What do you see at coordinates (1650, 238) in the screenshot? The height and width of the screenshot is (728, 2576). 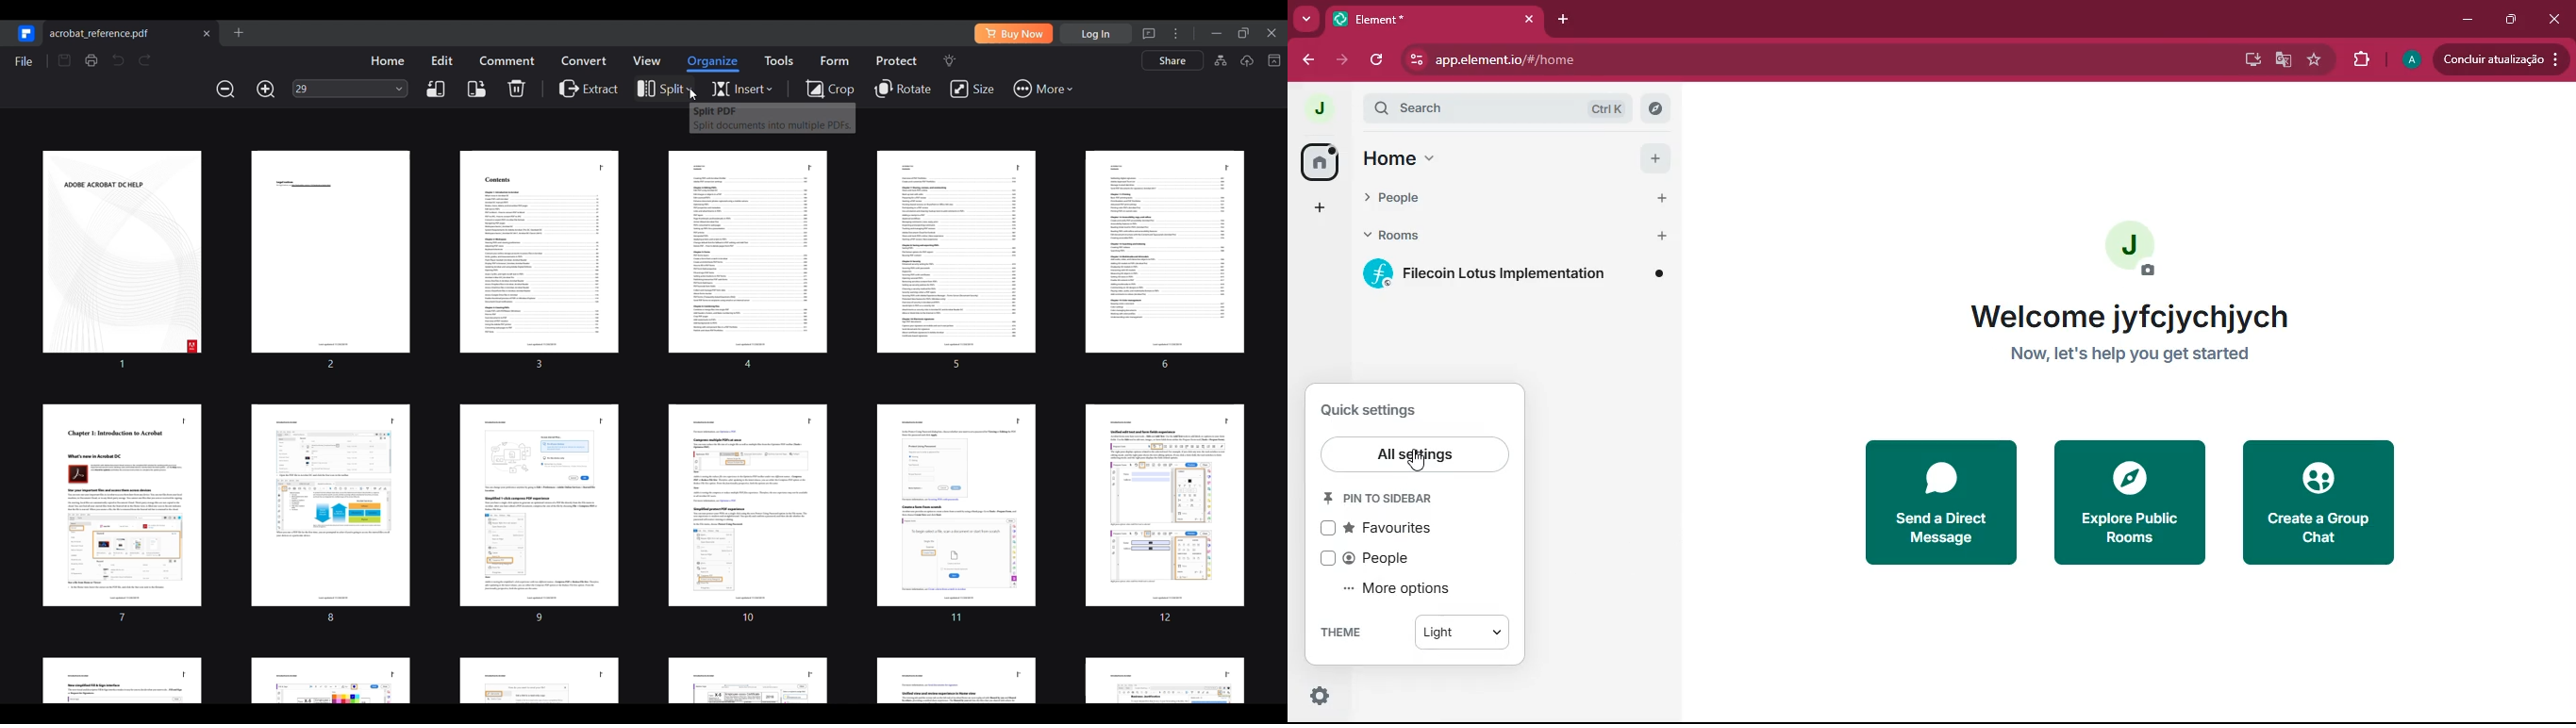 I see `add` at bounding box center [1650, 238].